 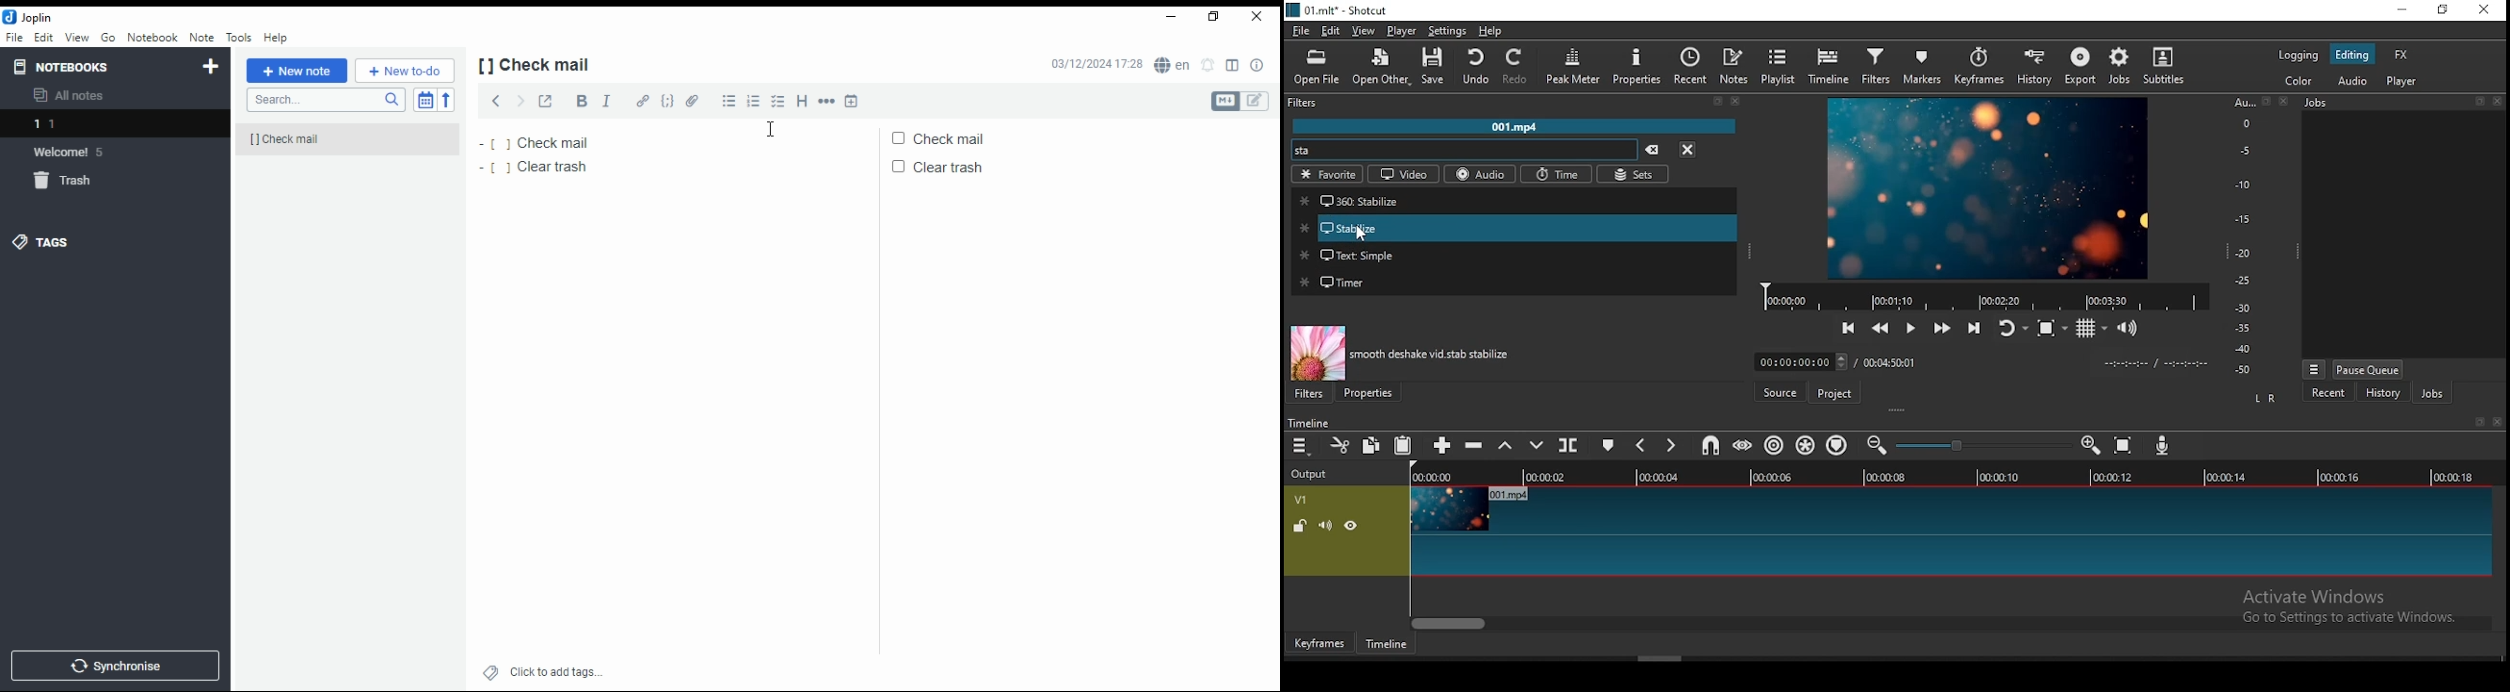 I want to click on checkbox list, so click(x=776, y=100).